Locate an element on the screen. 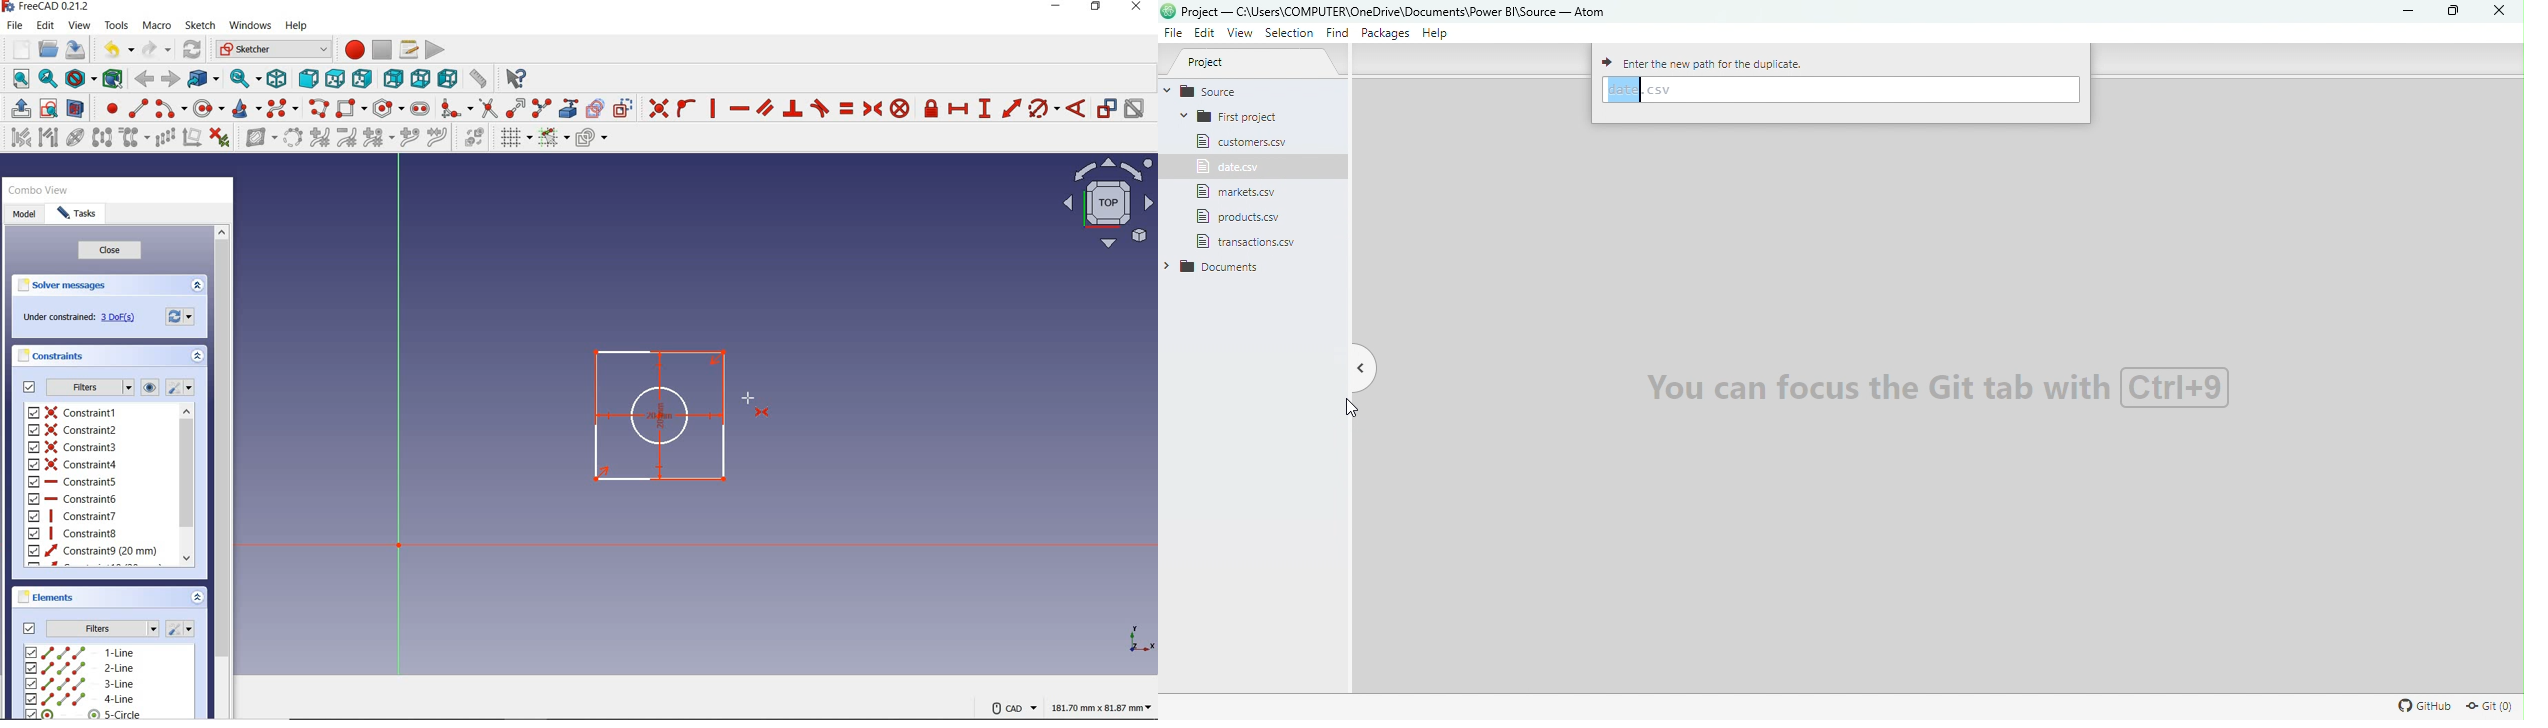 This screenshot has height=728, width=2548. help is located at coordinates (297, 26).